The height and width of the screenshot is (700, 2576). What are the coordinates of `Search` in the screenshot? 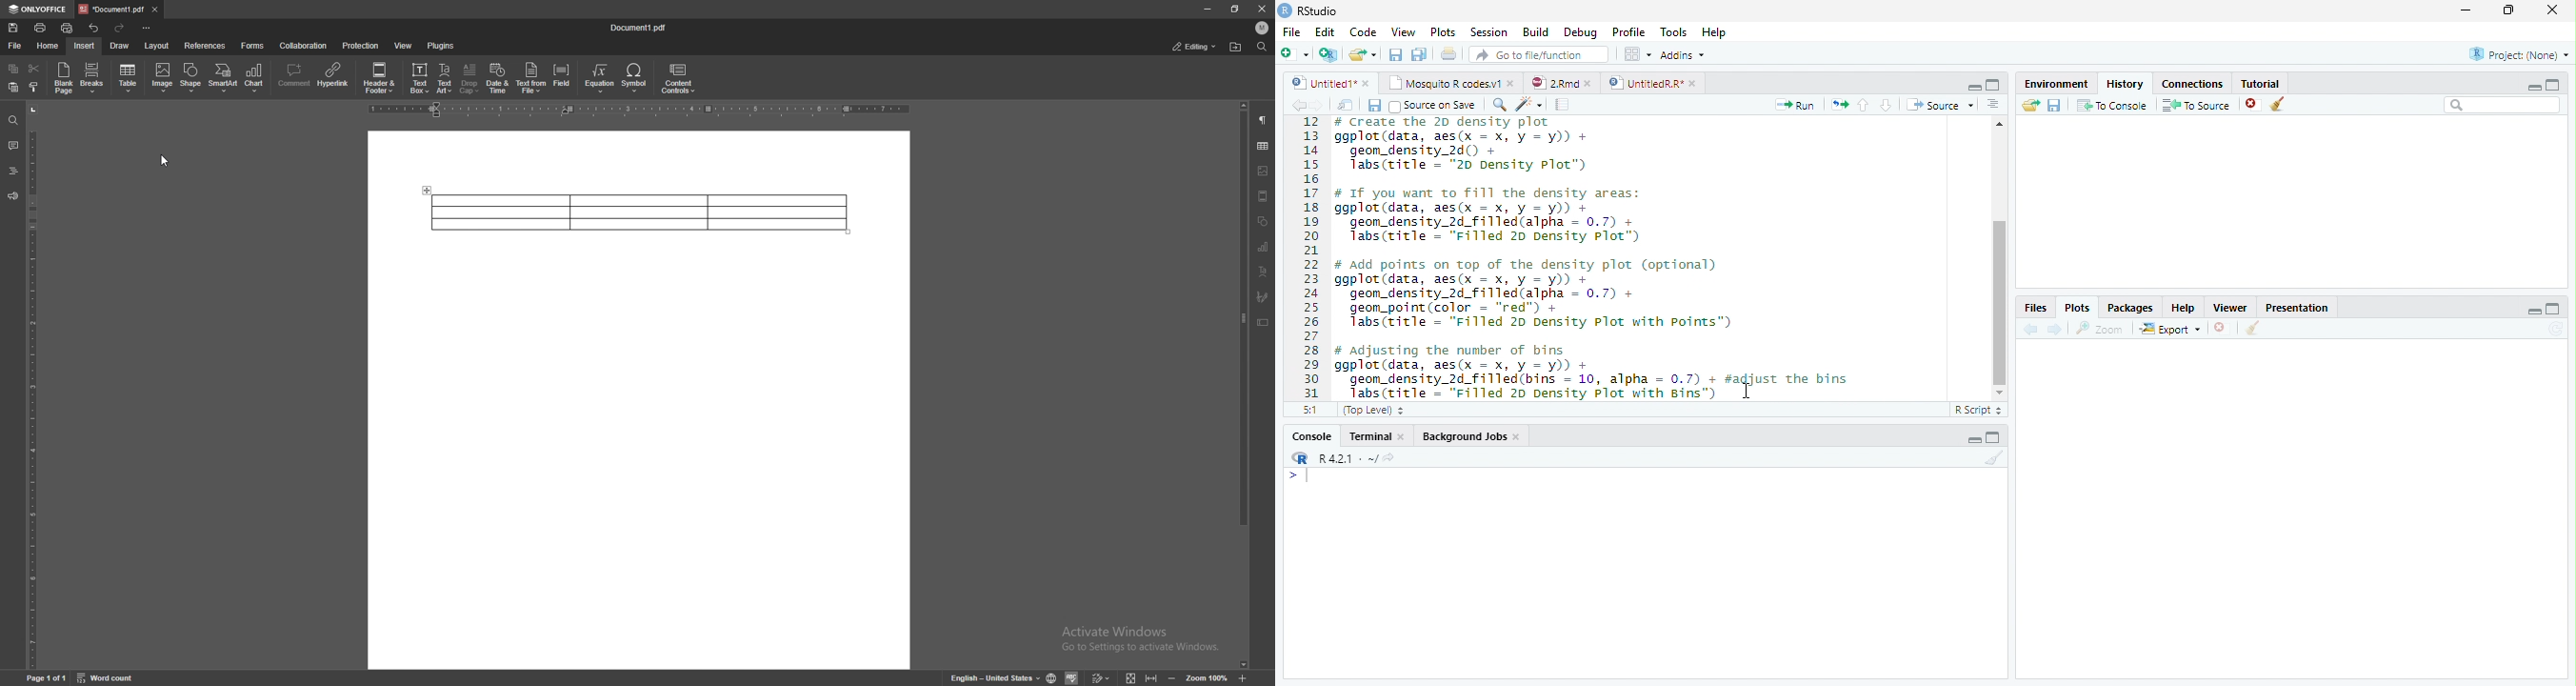 It's located at (2503, 105).